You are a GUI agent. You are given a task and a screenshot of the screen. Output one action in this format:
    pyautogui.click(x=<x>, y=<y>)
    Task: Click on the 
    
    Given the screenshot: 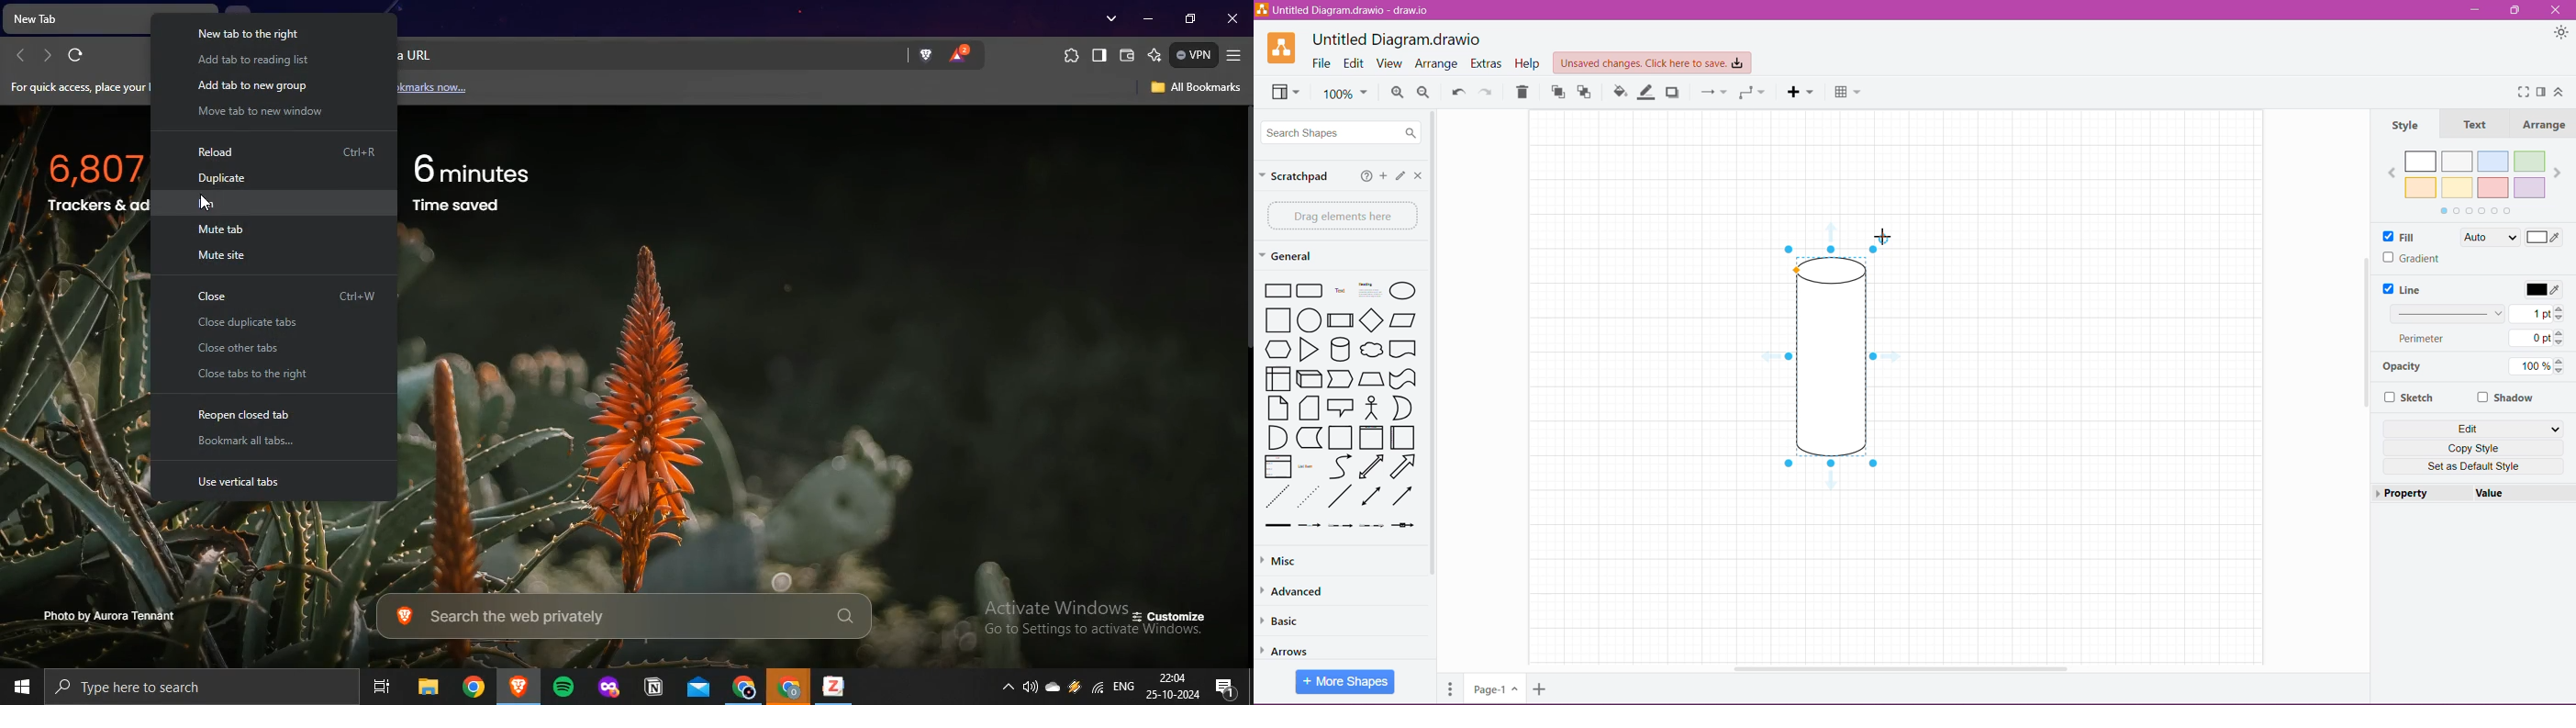 What is the action you would take?
    pyautogui.click(x=1801, y=92)
    